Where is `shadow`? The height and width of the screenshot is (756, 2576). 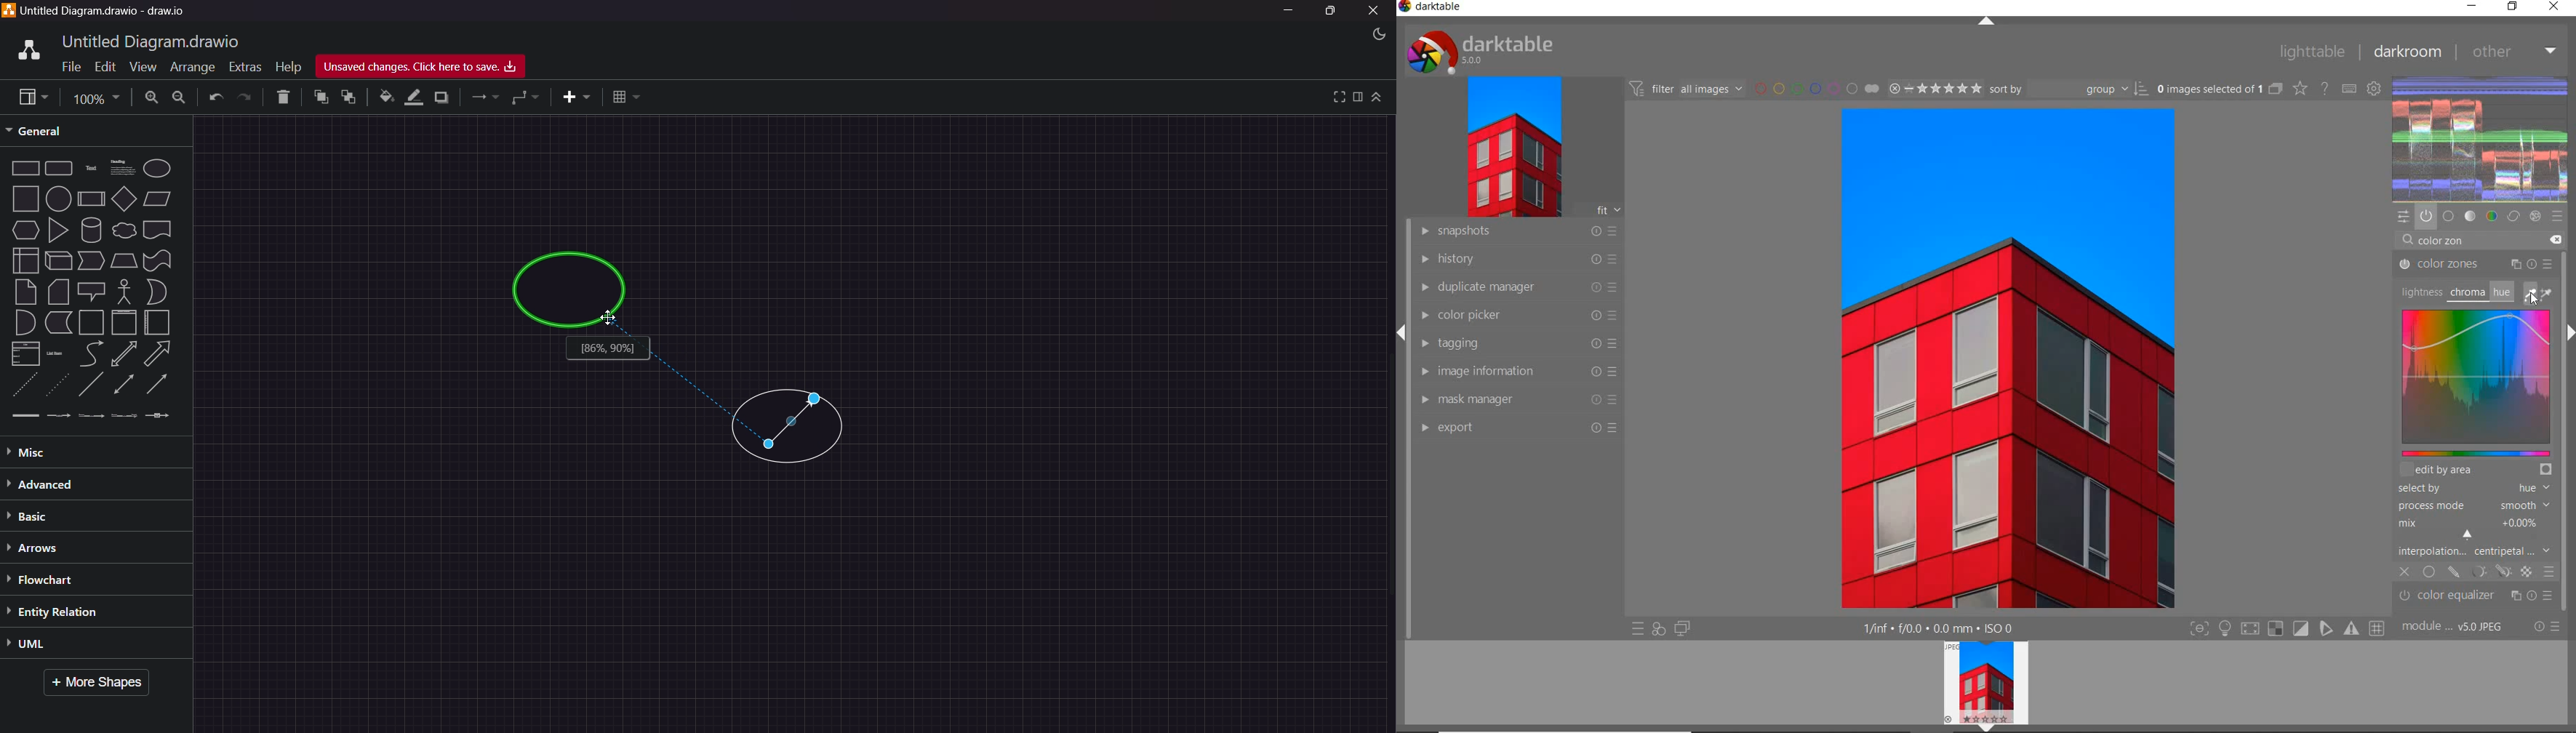
shadow is located at coordinates (2249, 629).